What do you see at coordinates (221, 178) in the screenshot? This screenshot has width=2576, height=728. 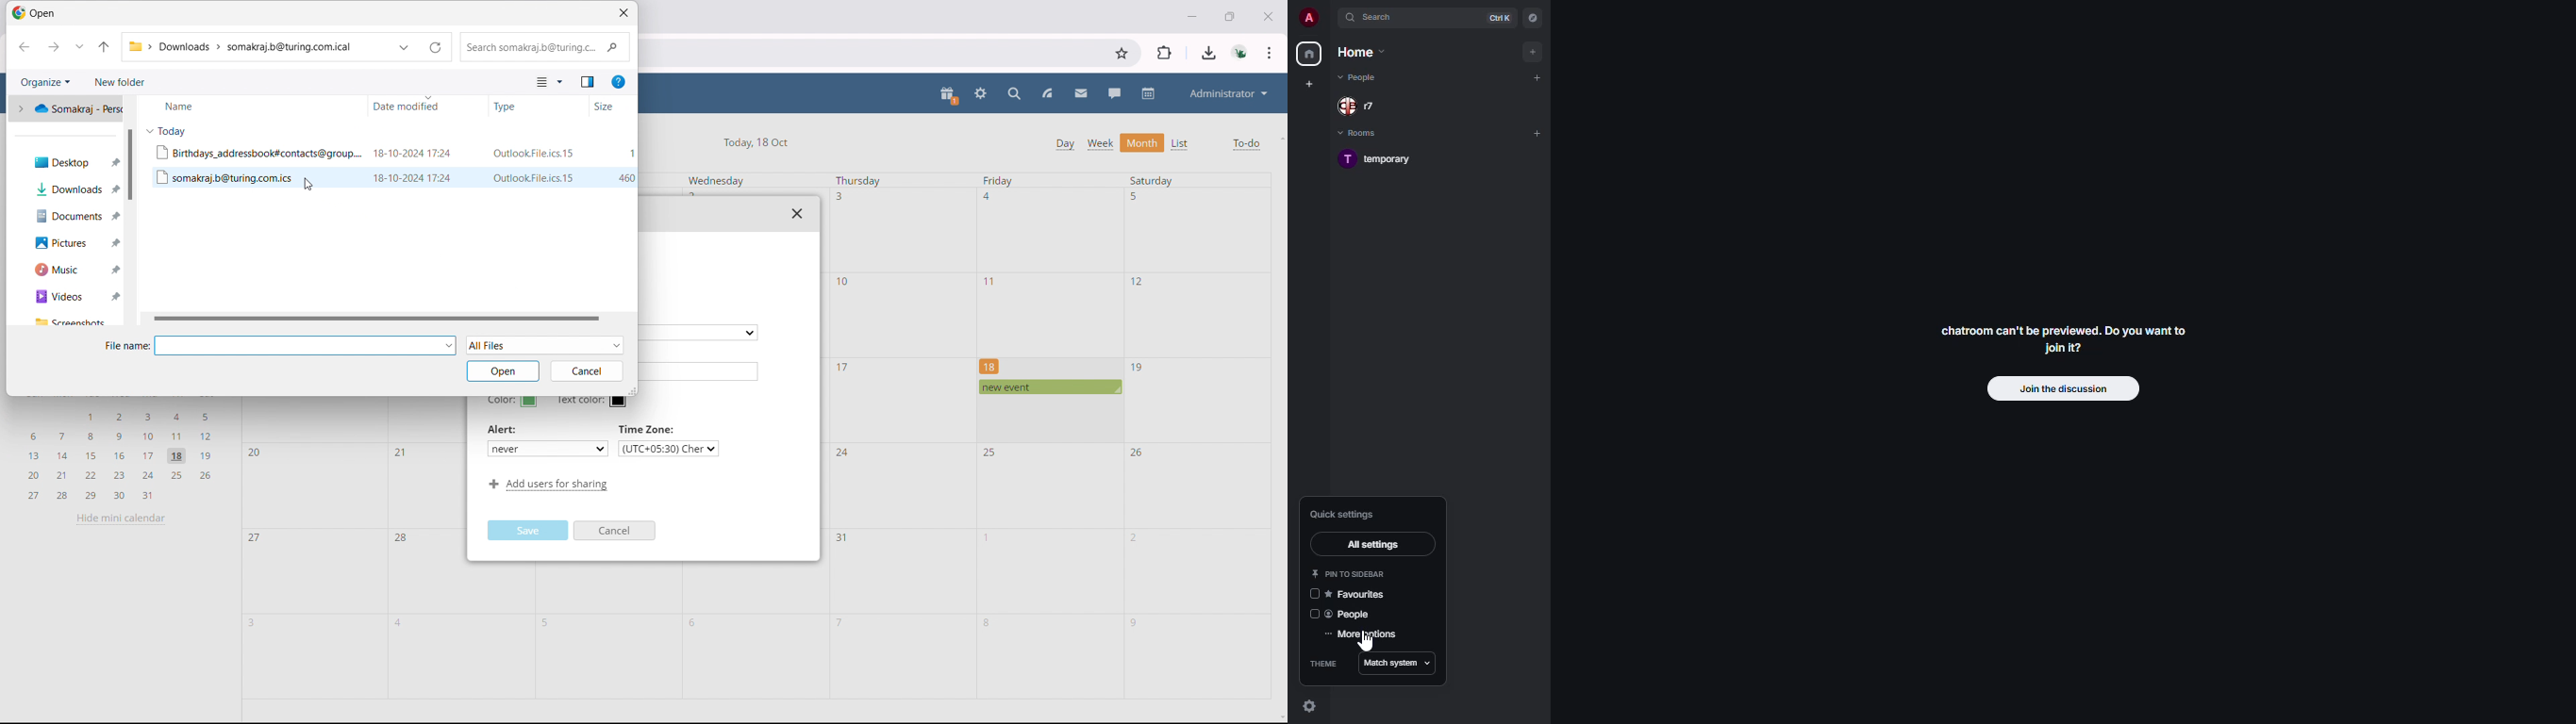 I see `somakraj.b@turing.com.ics` at bounding box center [221, 178].